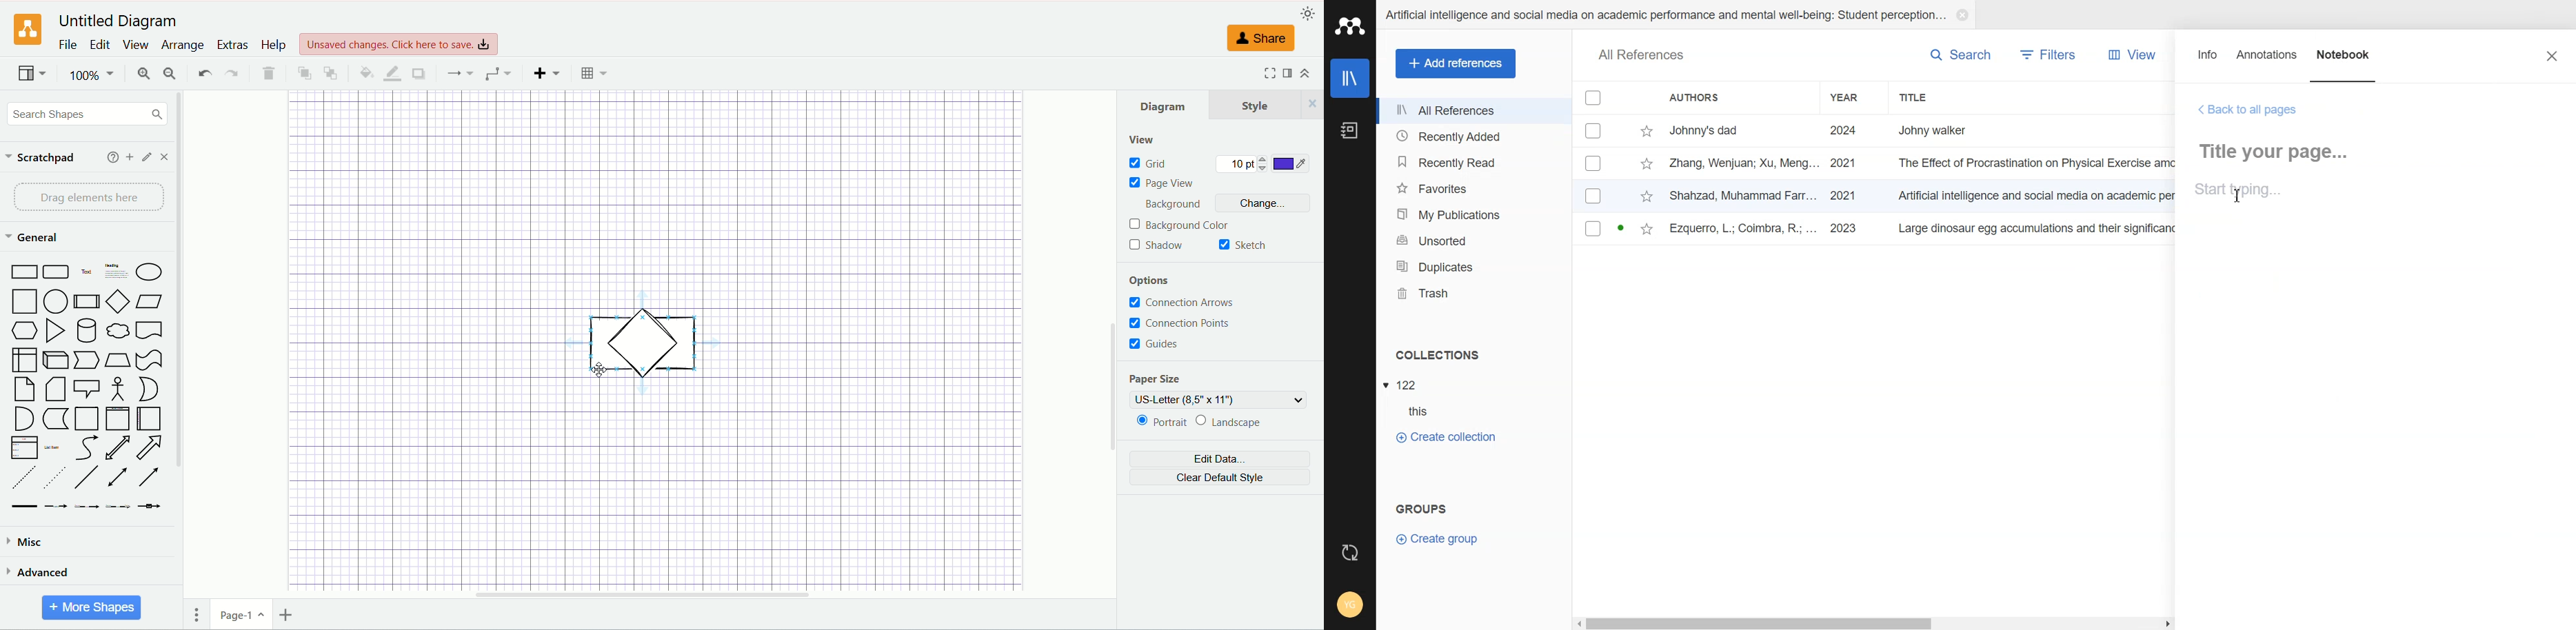  What do you see at coordinates (1222, 477) in the screenshot?
I see `clear default style` at bounding box center [1222, 477].